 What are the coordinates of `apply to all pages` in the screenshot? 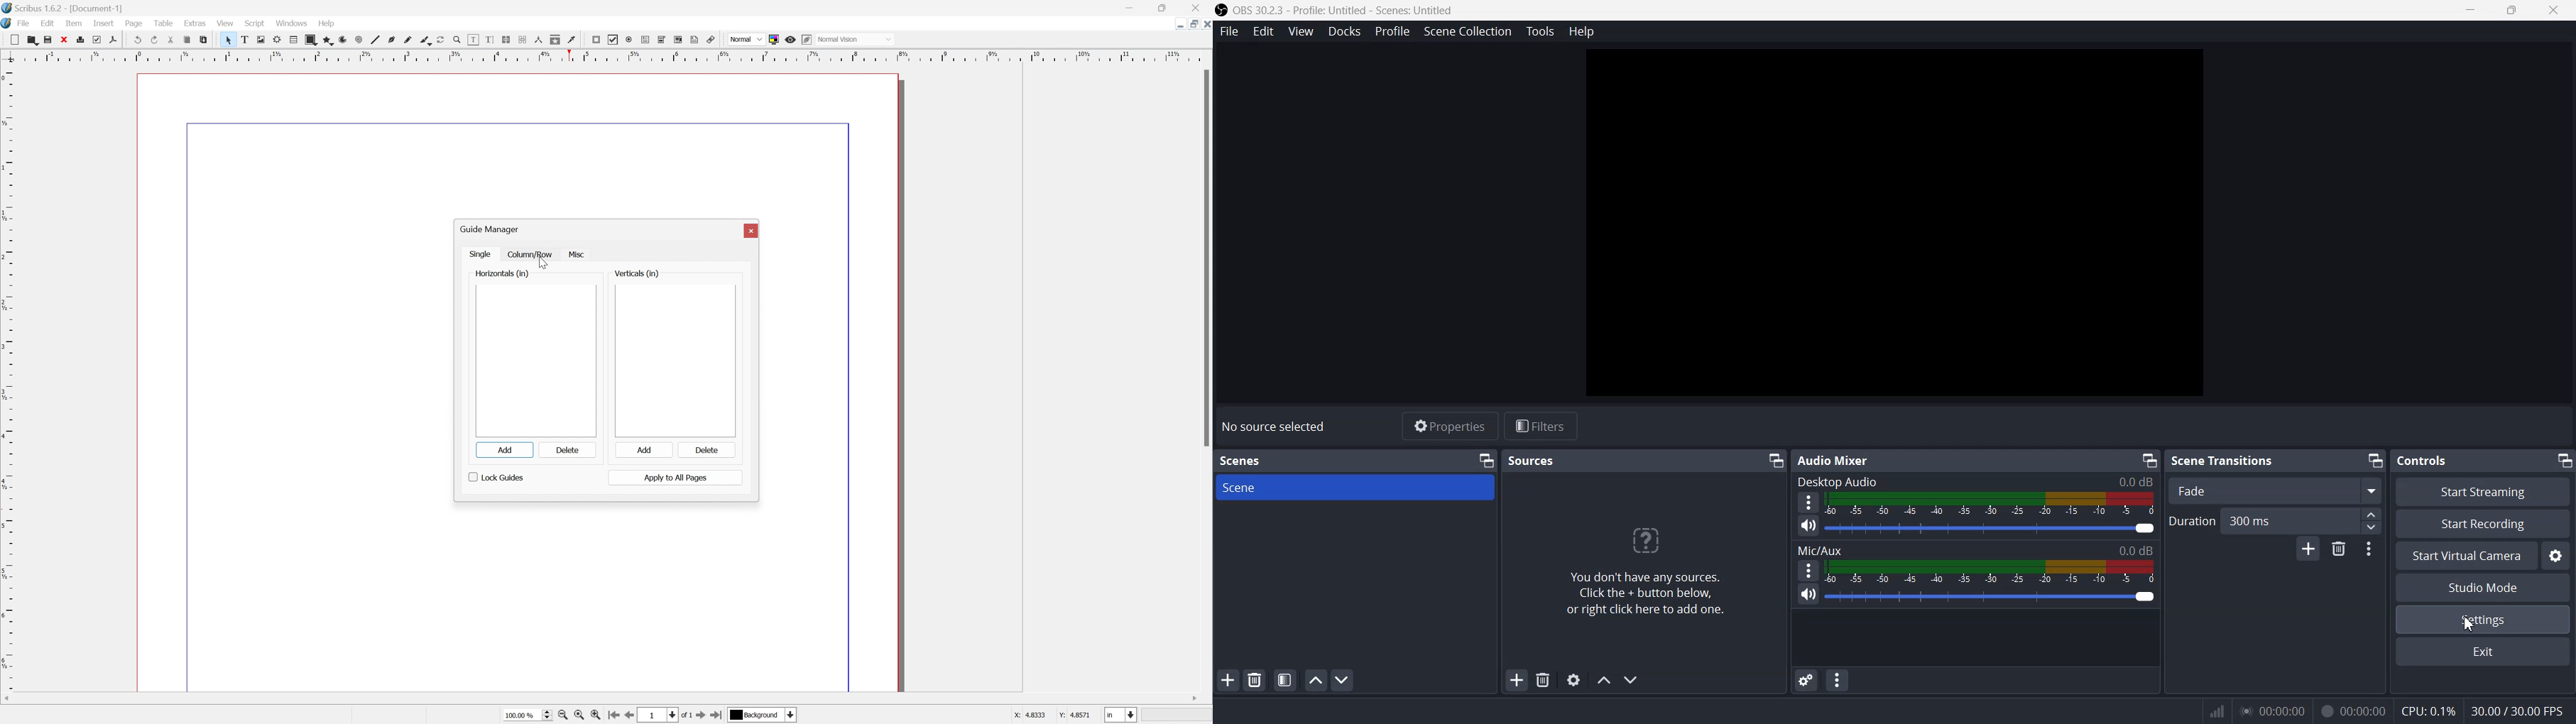 It's located at (677, 478).